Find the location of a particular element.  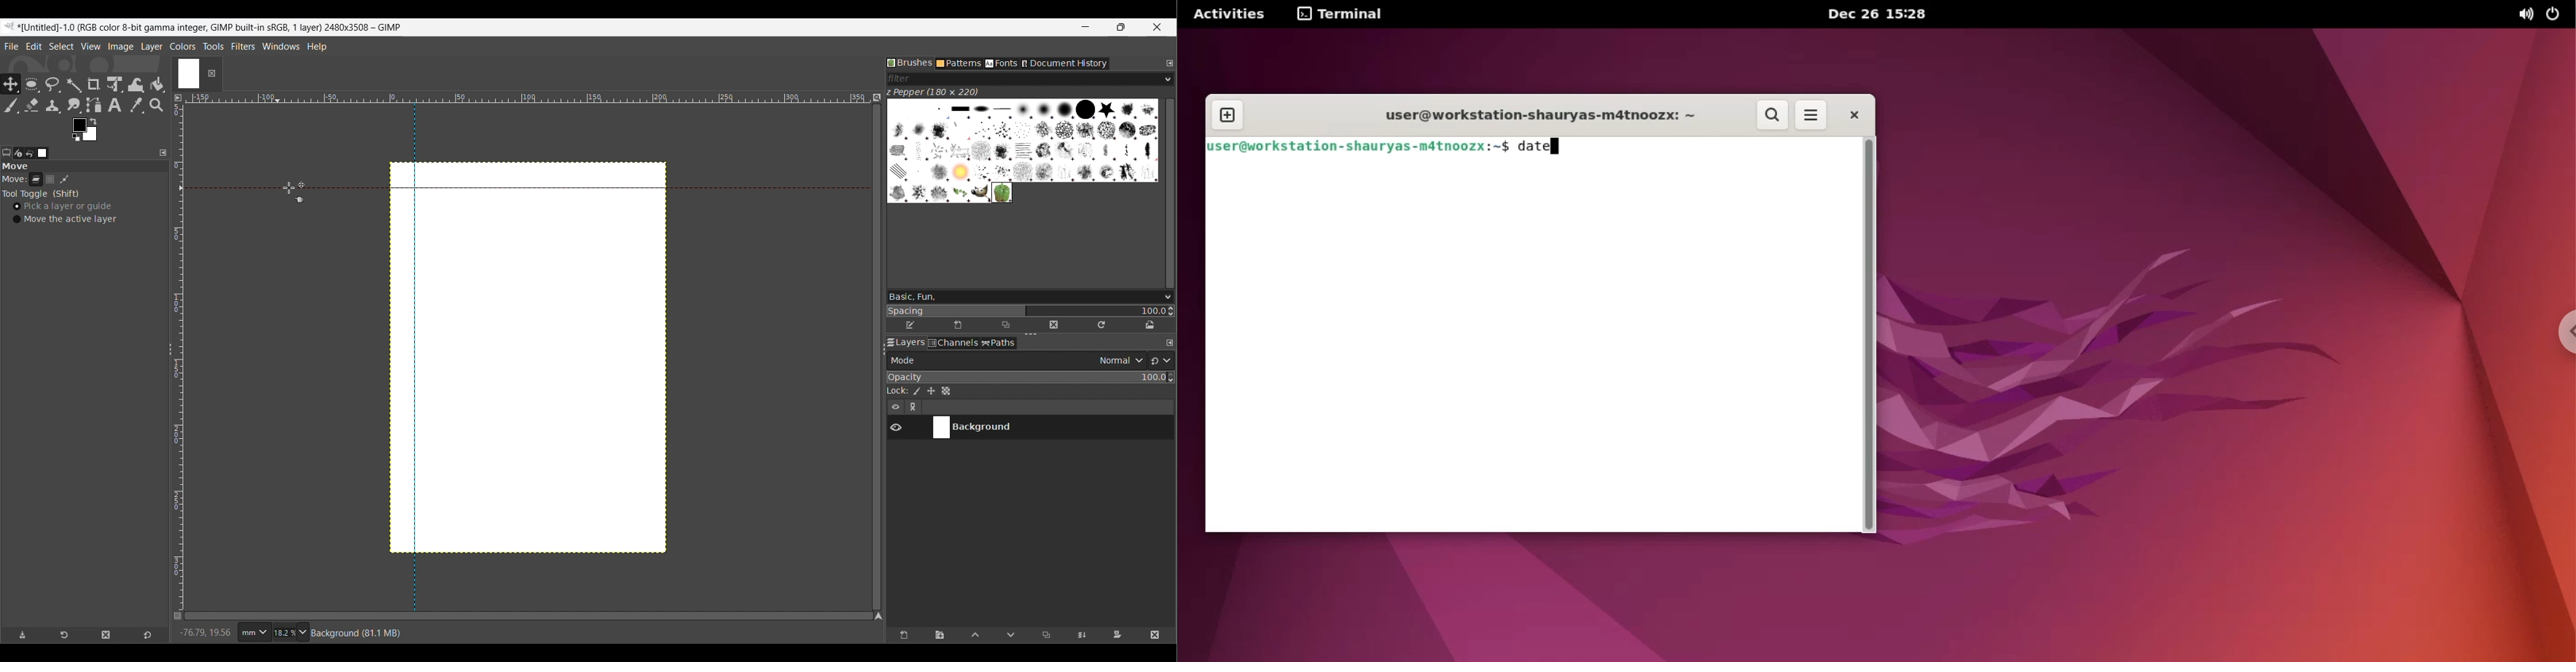

Delete tool preset is located at coordinates (106, 635).